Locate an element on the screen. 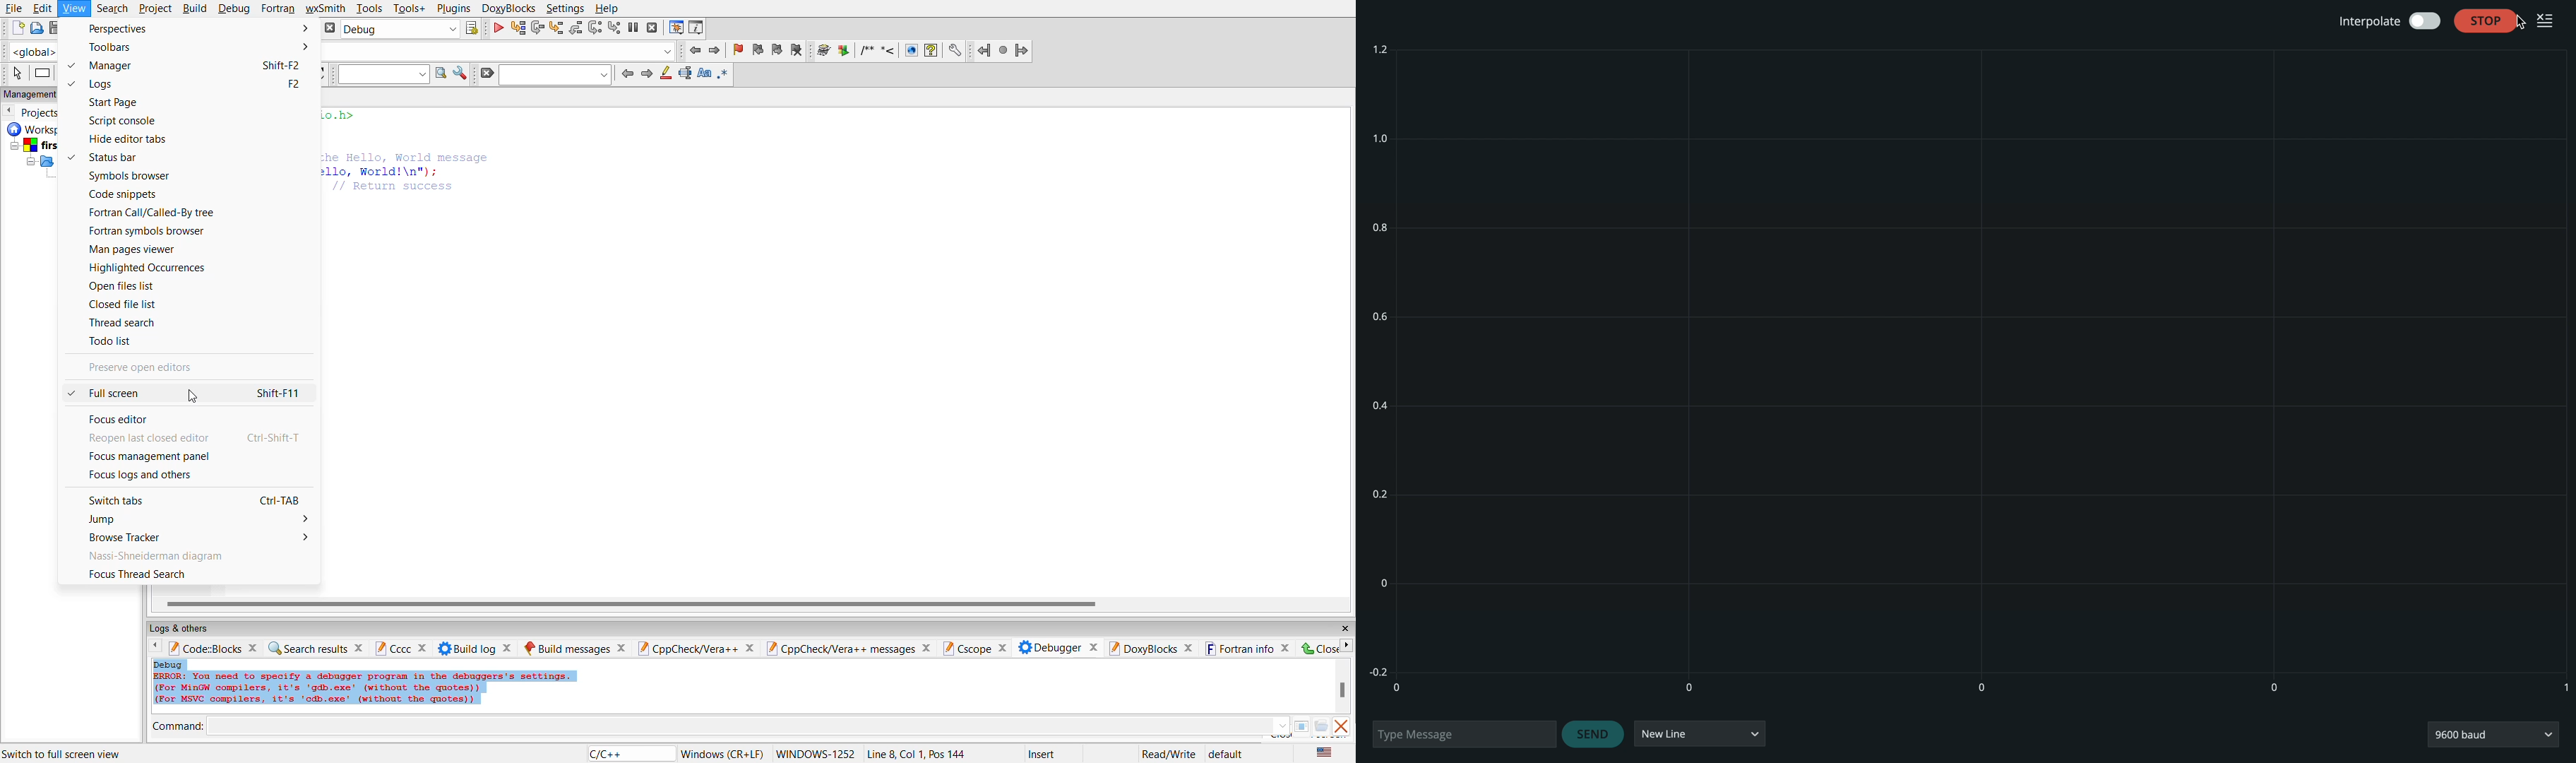  project is located at coordinates (155, 8).